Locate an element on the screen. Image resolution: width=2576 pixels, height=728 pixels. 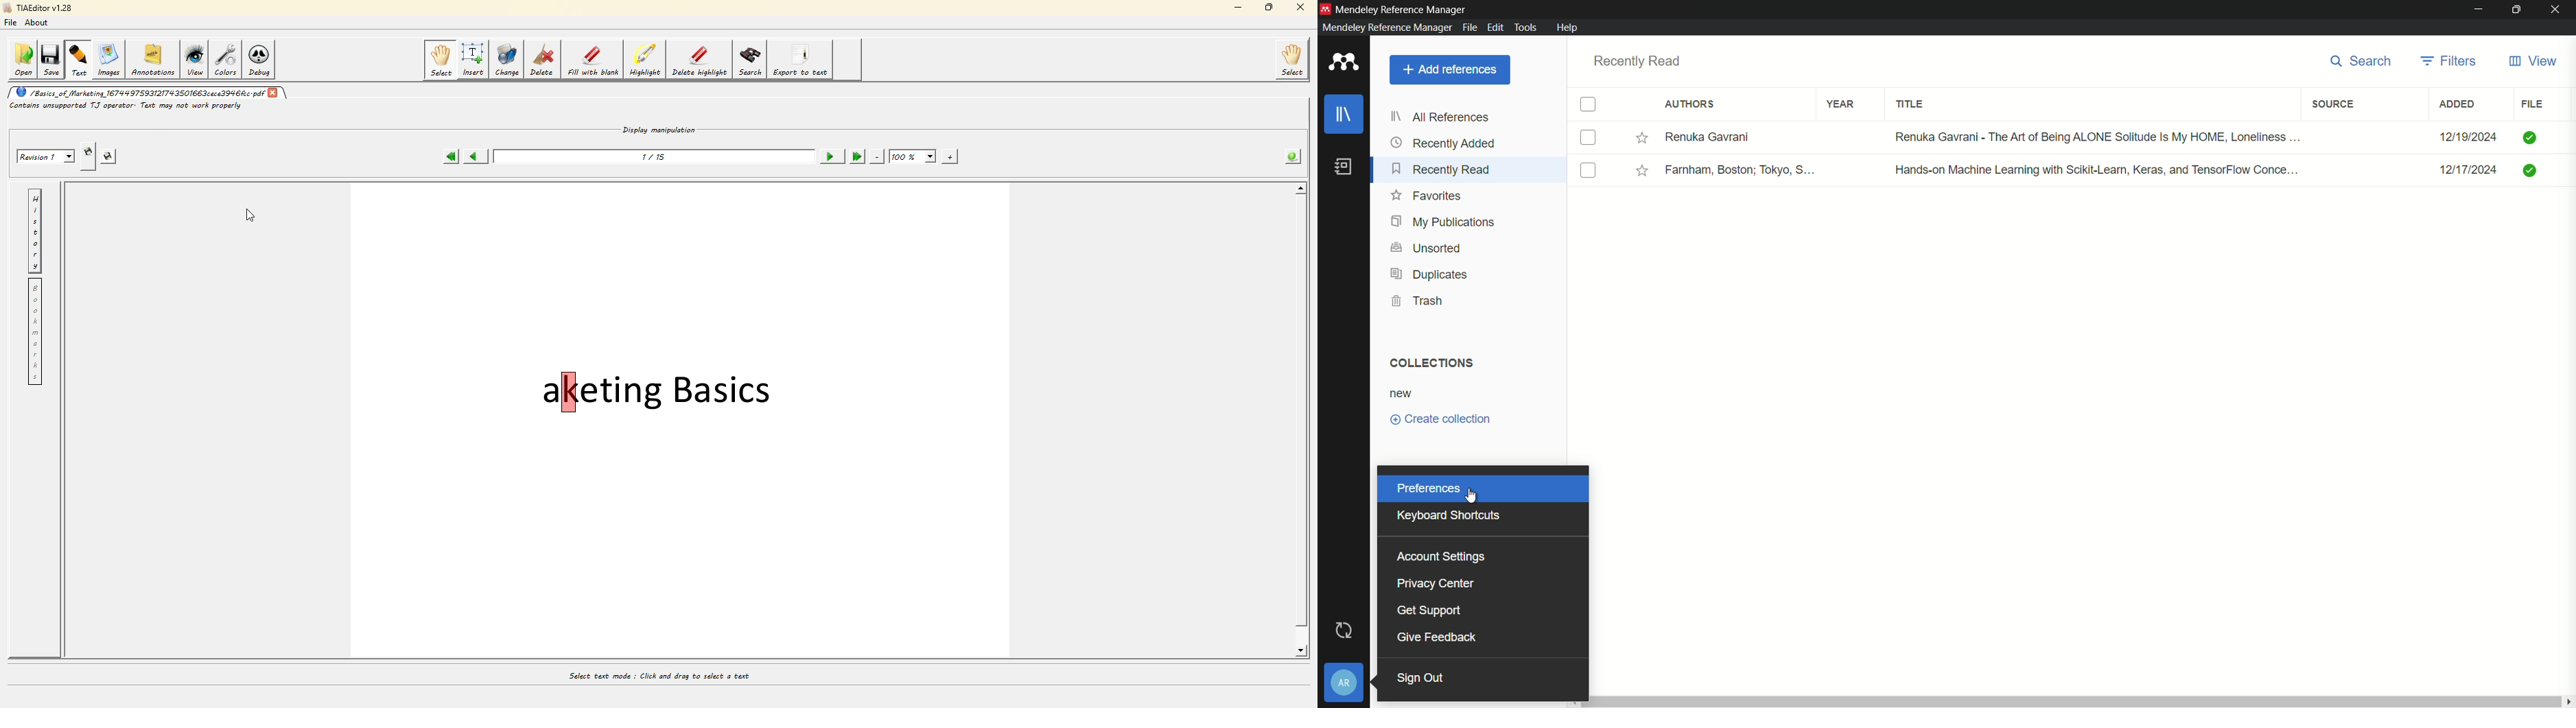
mendeley reference manager is located at coordinates (1387, 28).